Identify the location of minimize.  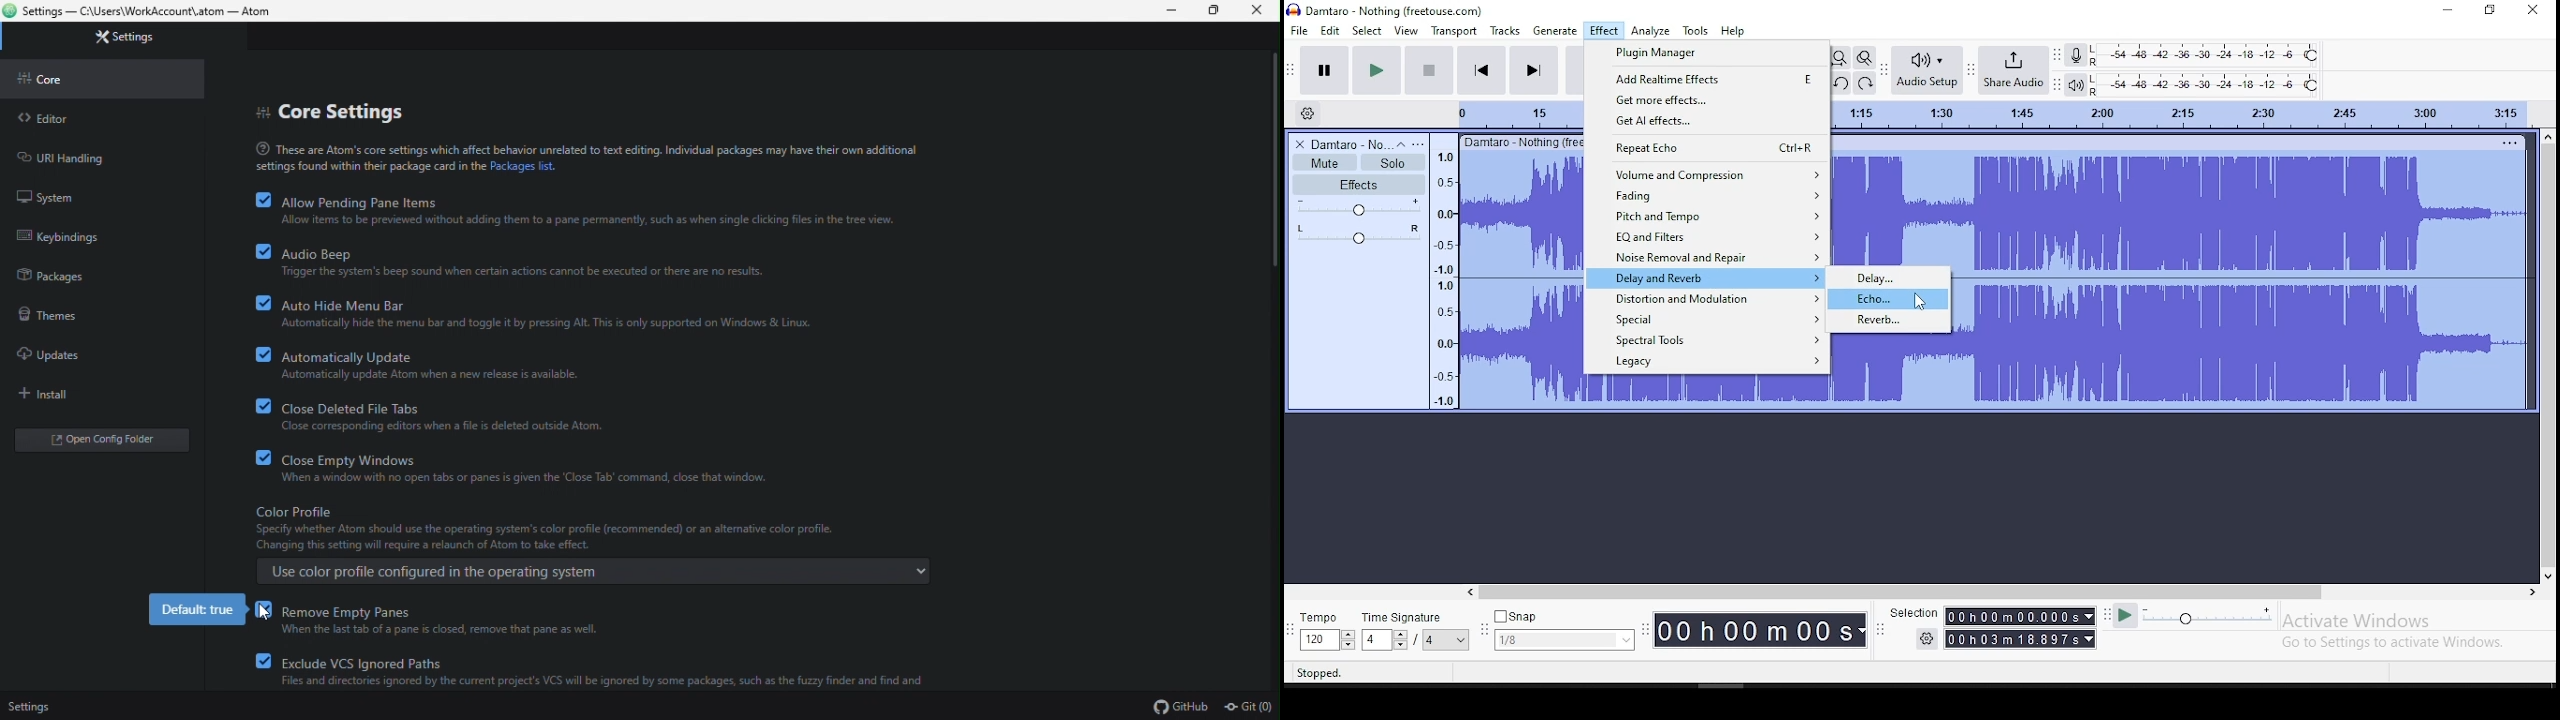
(1173, 11).